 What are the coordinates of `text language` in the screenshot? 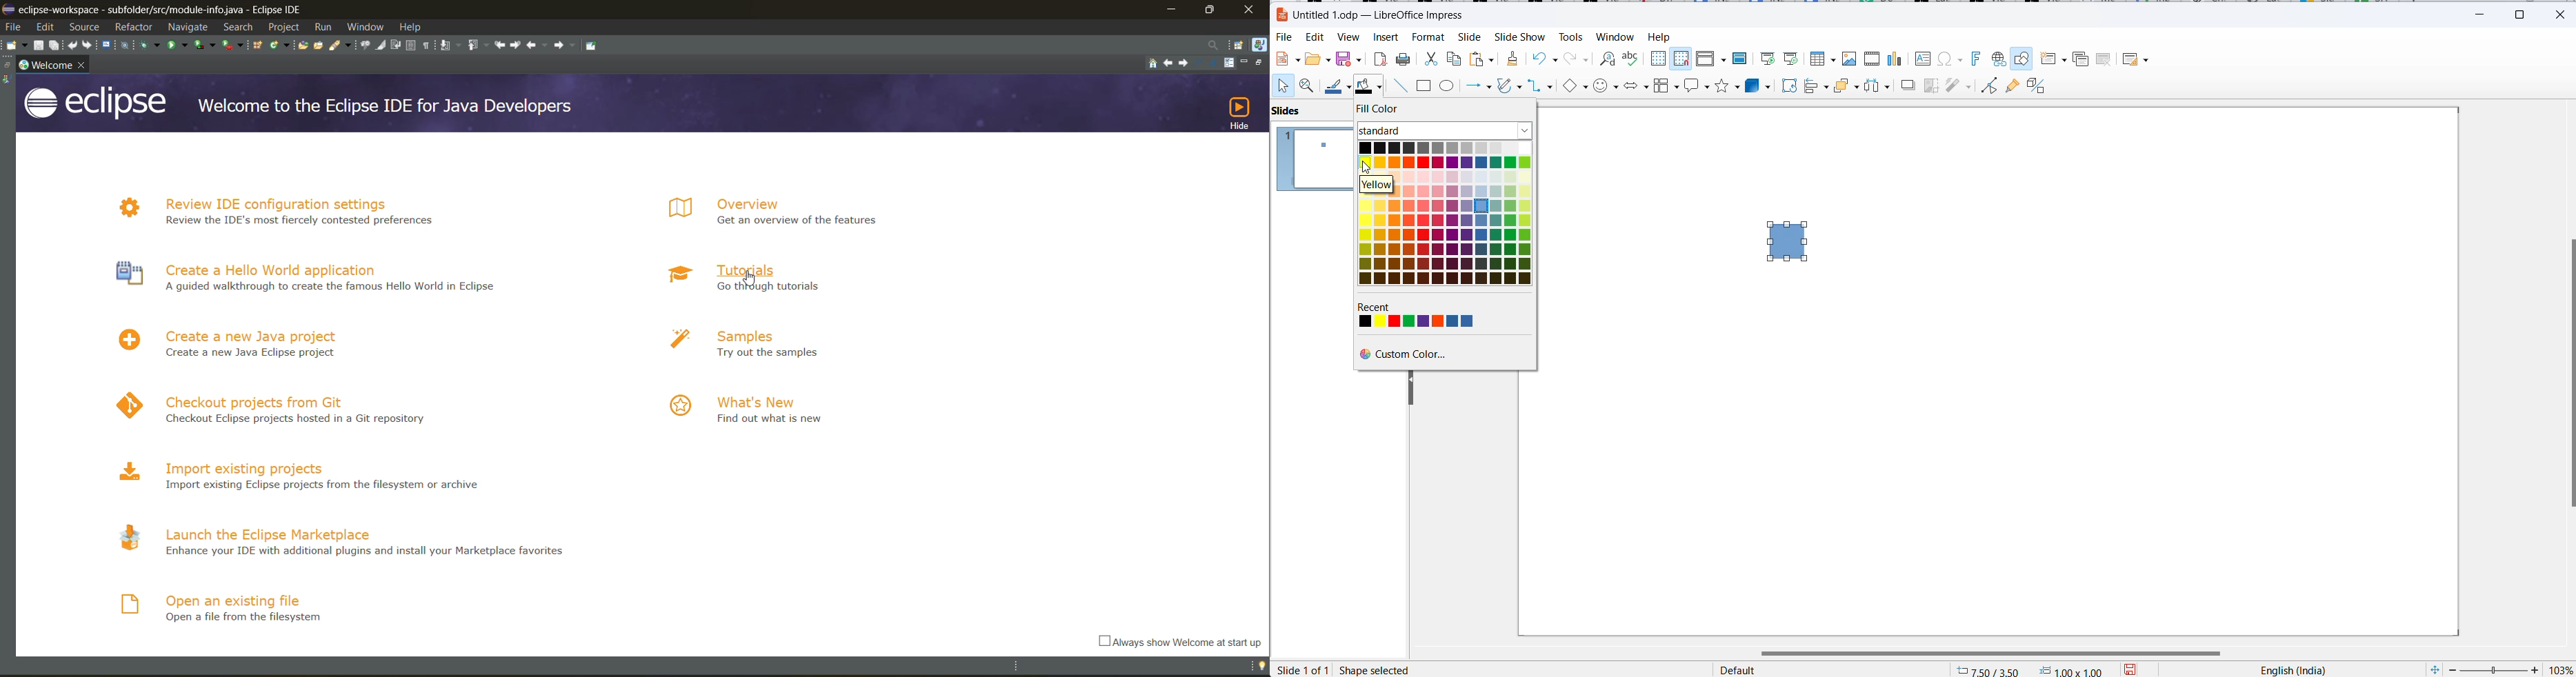 It's located at (2289, 669).